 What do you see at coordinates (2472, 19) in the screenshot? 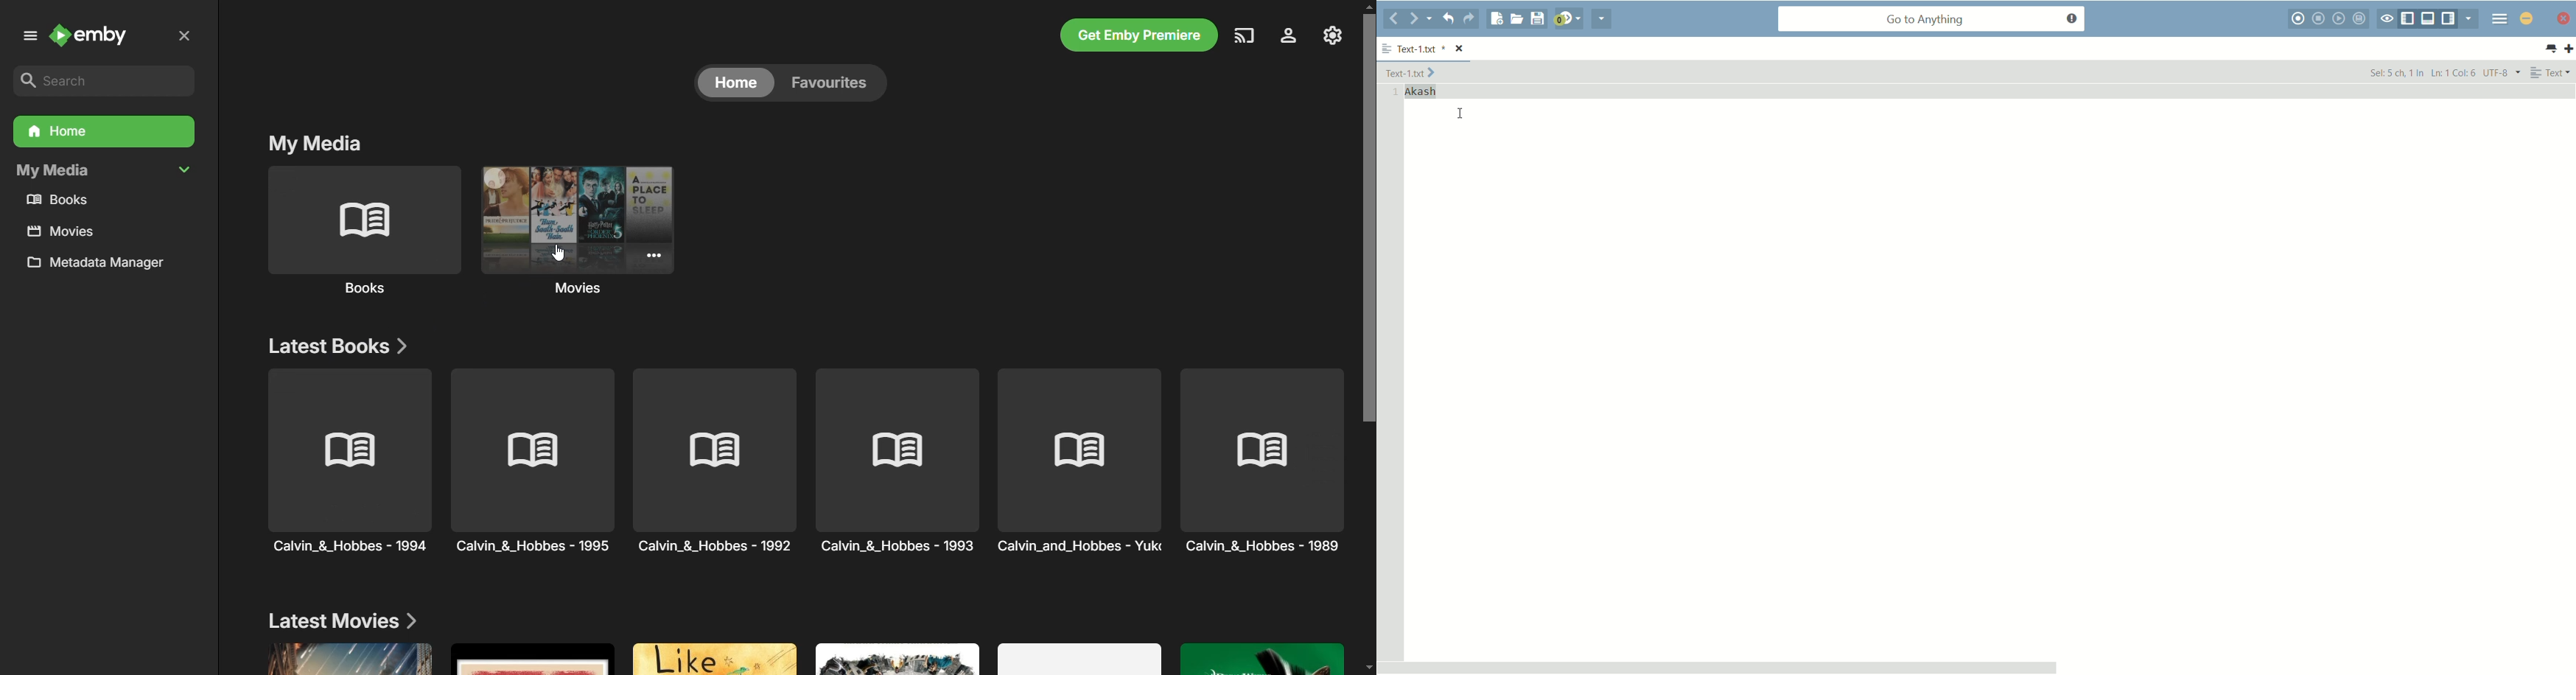
I see `show specific sidebar/tab` at bounding box center [2472, 19].